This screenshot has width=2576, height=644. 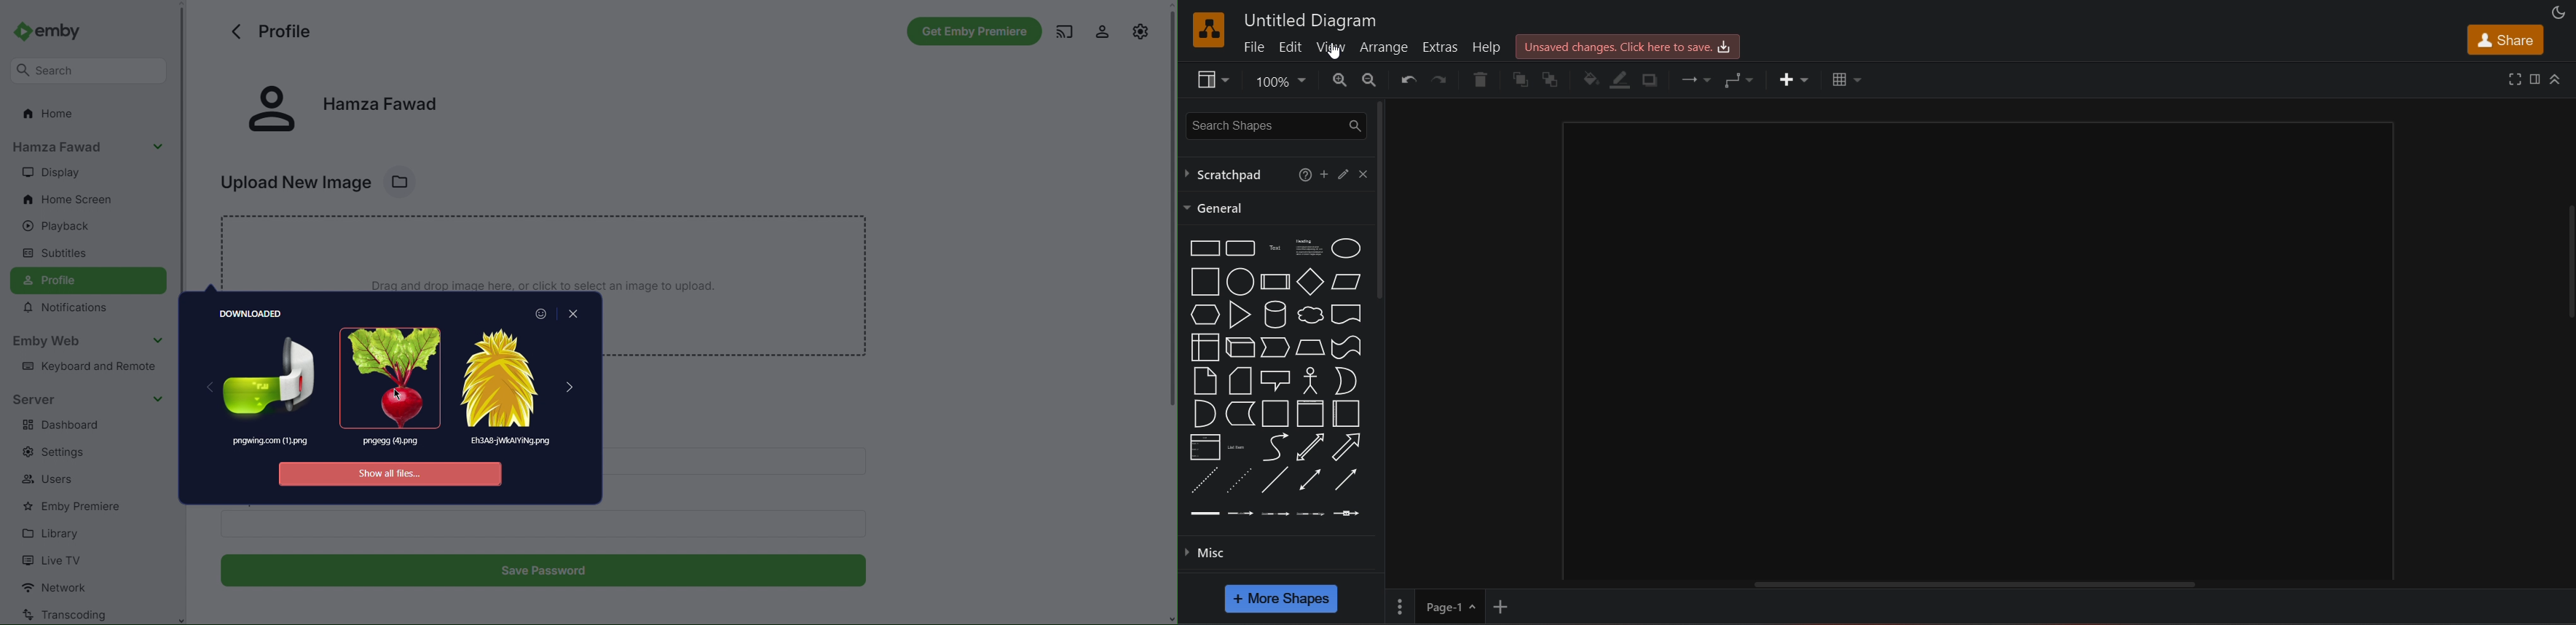 I want to click on view, so click(x=1210, y=79).